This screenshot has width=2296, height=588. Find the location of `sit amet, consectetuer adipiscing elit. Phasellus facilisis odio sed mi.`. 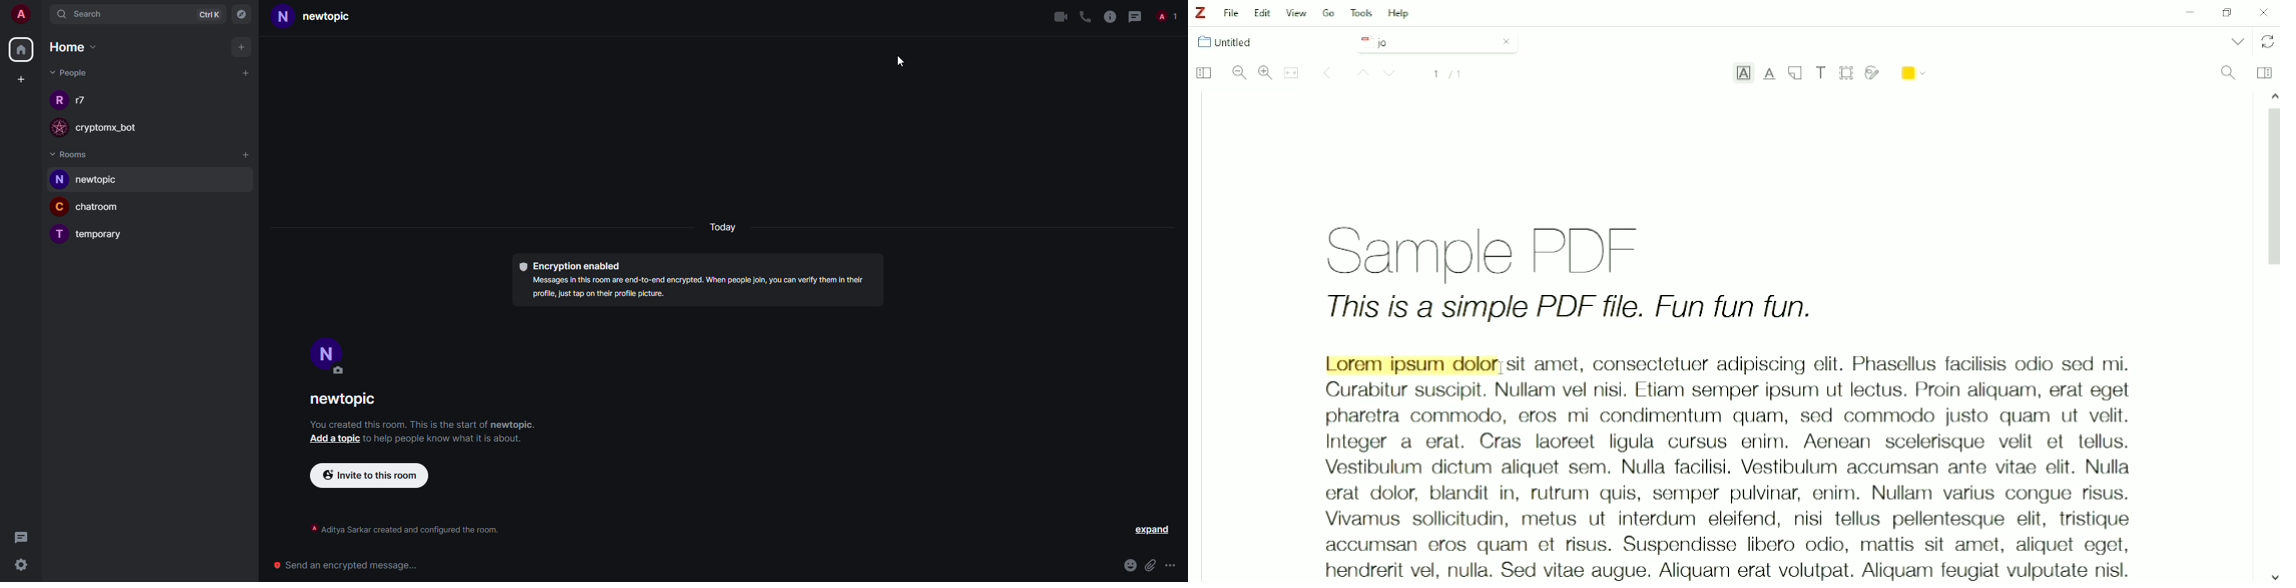

sit amet, consectetuer adipiscing elit. Phasellus facilisis odio sed mi. is located at coordinates (1819, 364).